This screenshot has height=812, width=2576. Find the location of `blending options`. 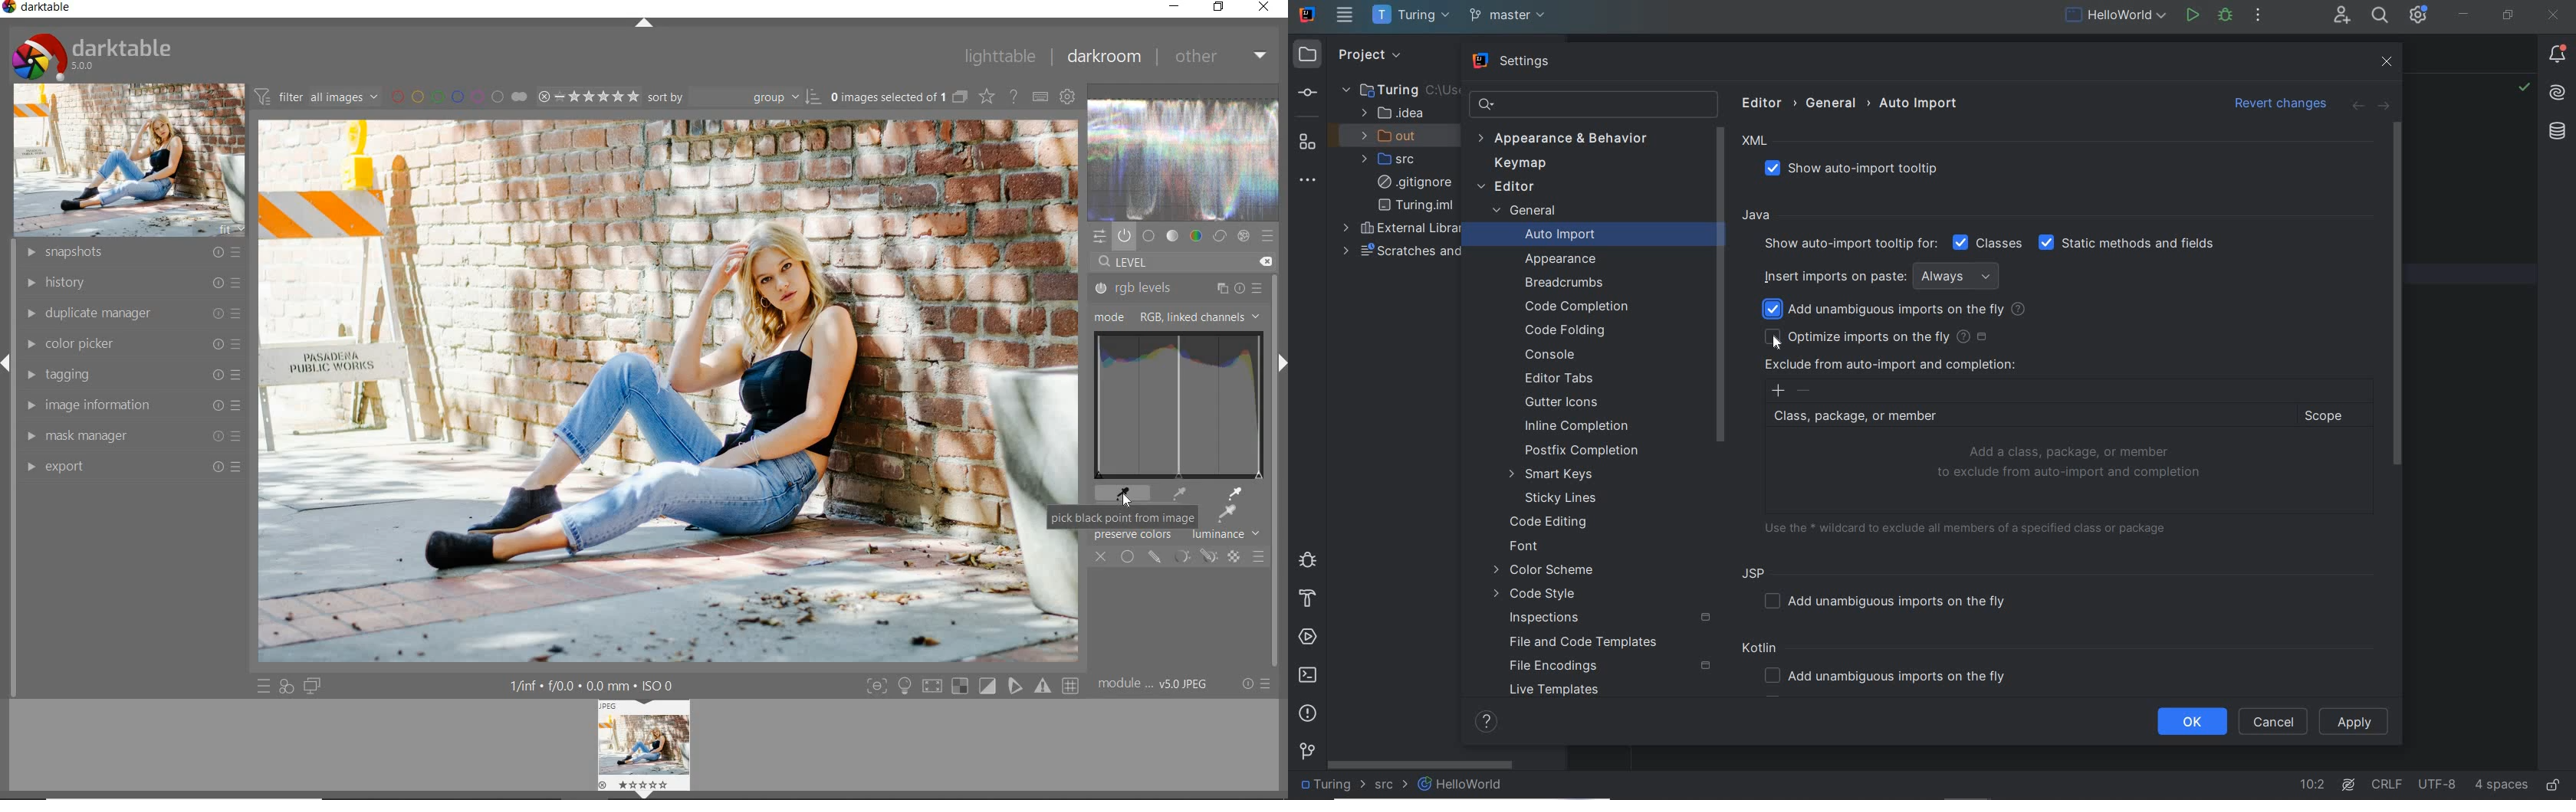

blending options is located at coordinates (1258, 555).